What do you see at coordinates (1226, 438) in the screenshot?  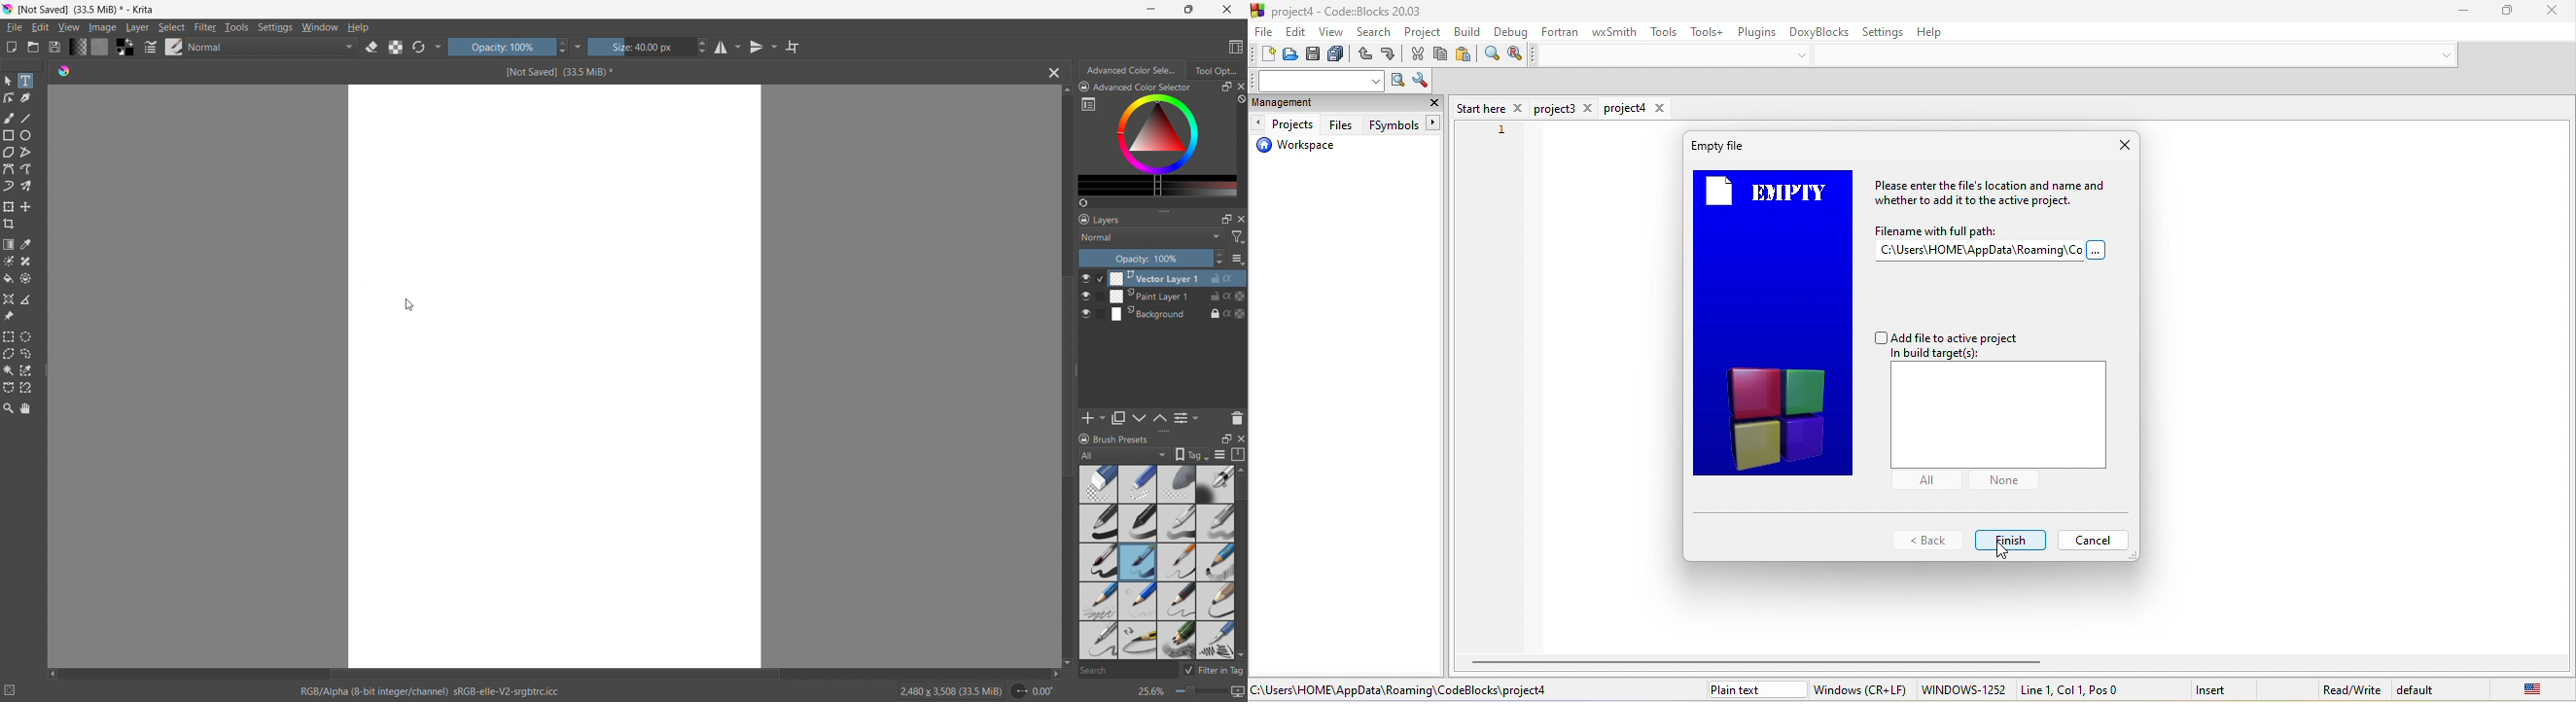 I see `maximize` at bounding box center [1226, 438].